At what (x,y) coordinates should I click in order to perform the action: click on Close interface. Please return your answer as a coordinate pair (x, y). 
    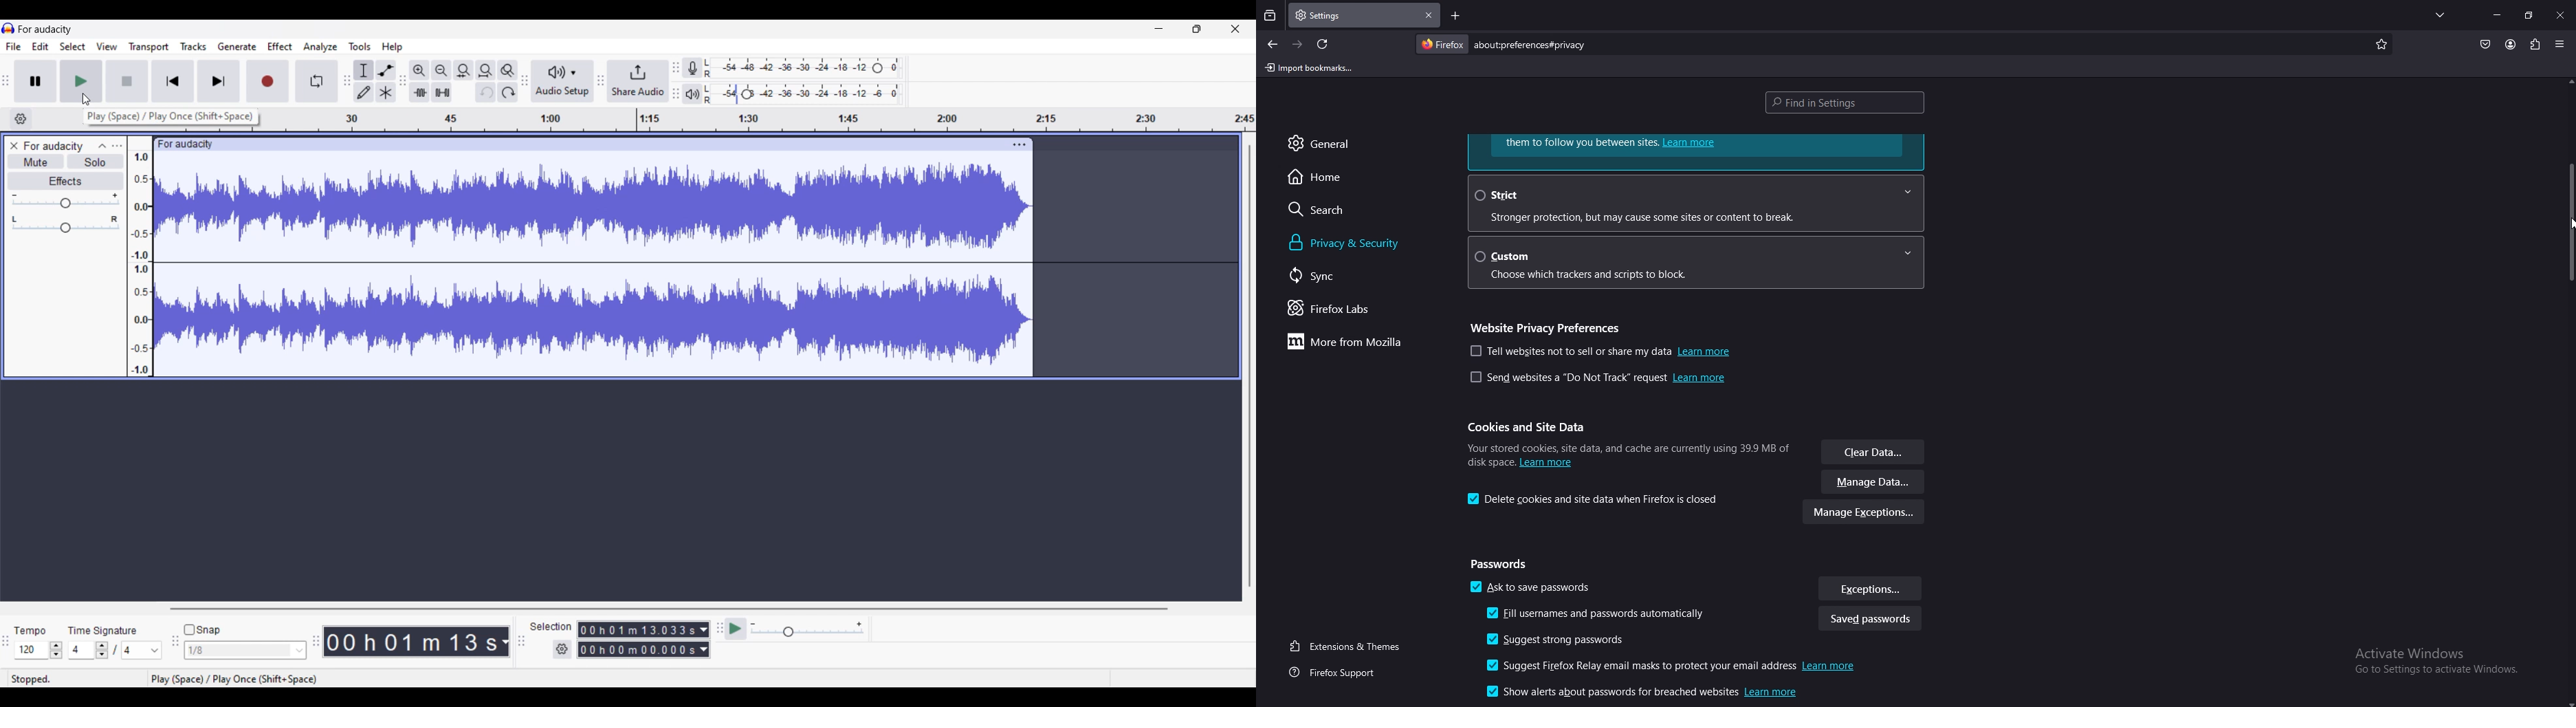
    Looking at the image, I should click on (1235, 29).